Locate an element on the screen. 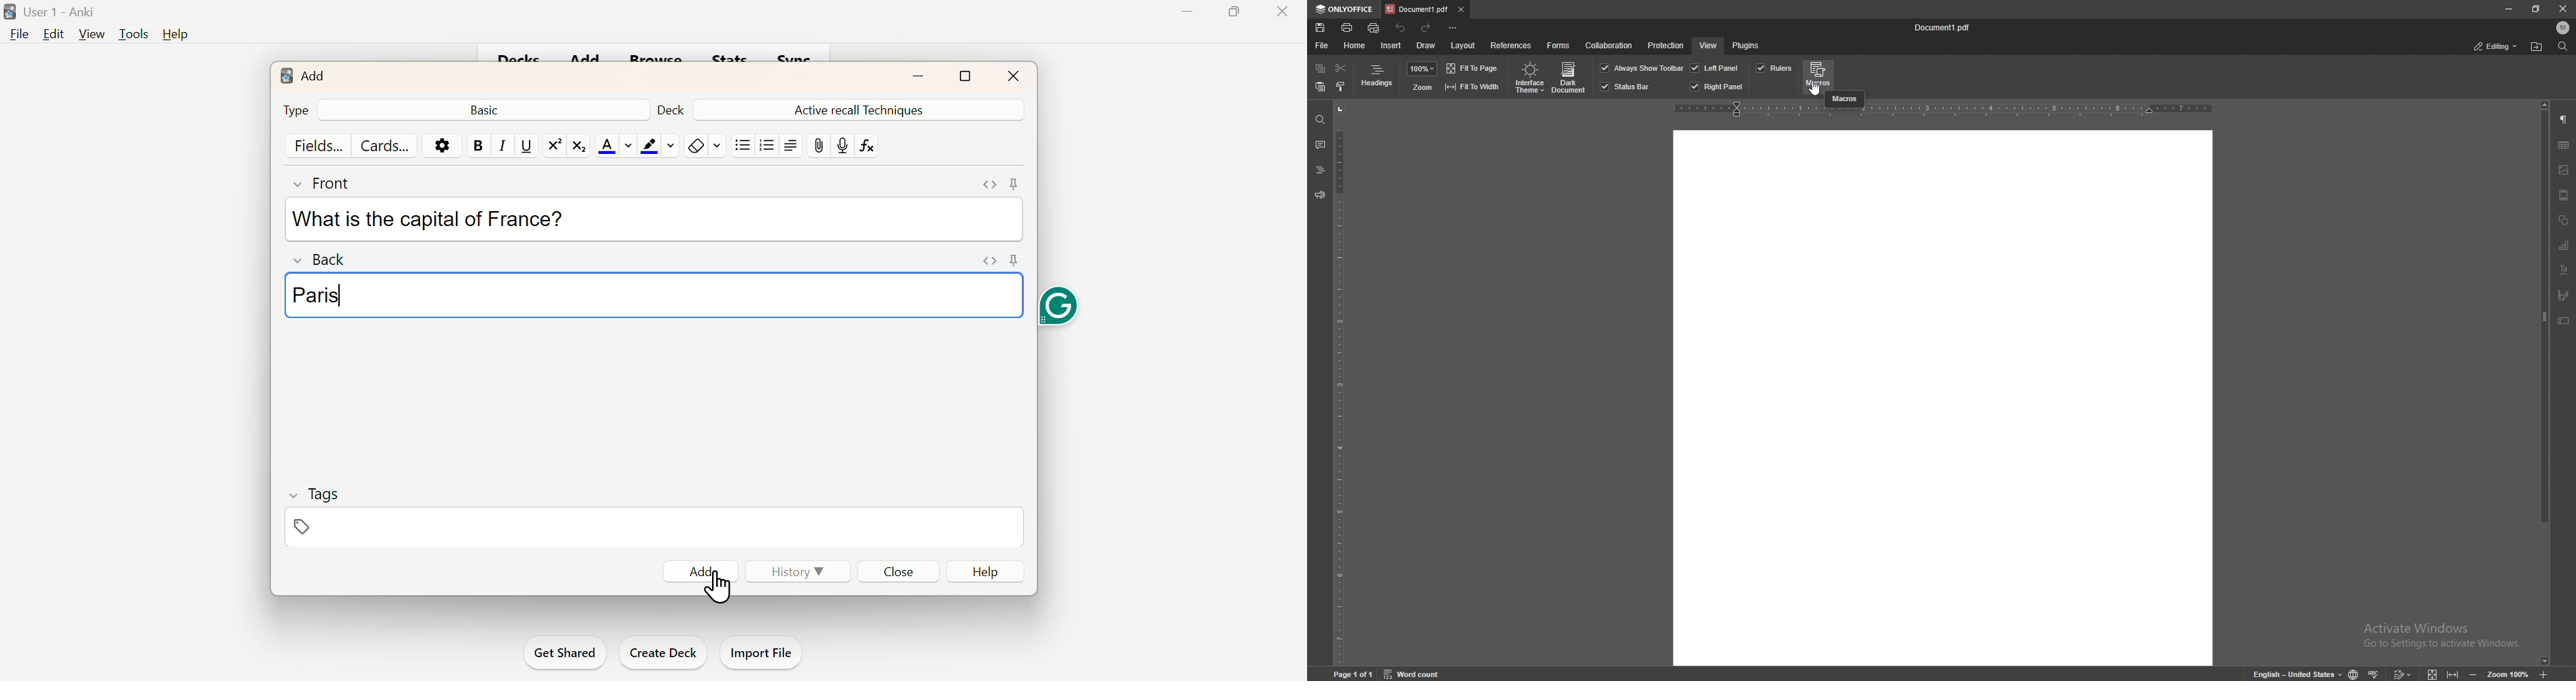 The width and height of the screenshot is (2576, 700). paragraph is located at coordinates (2564, 120).